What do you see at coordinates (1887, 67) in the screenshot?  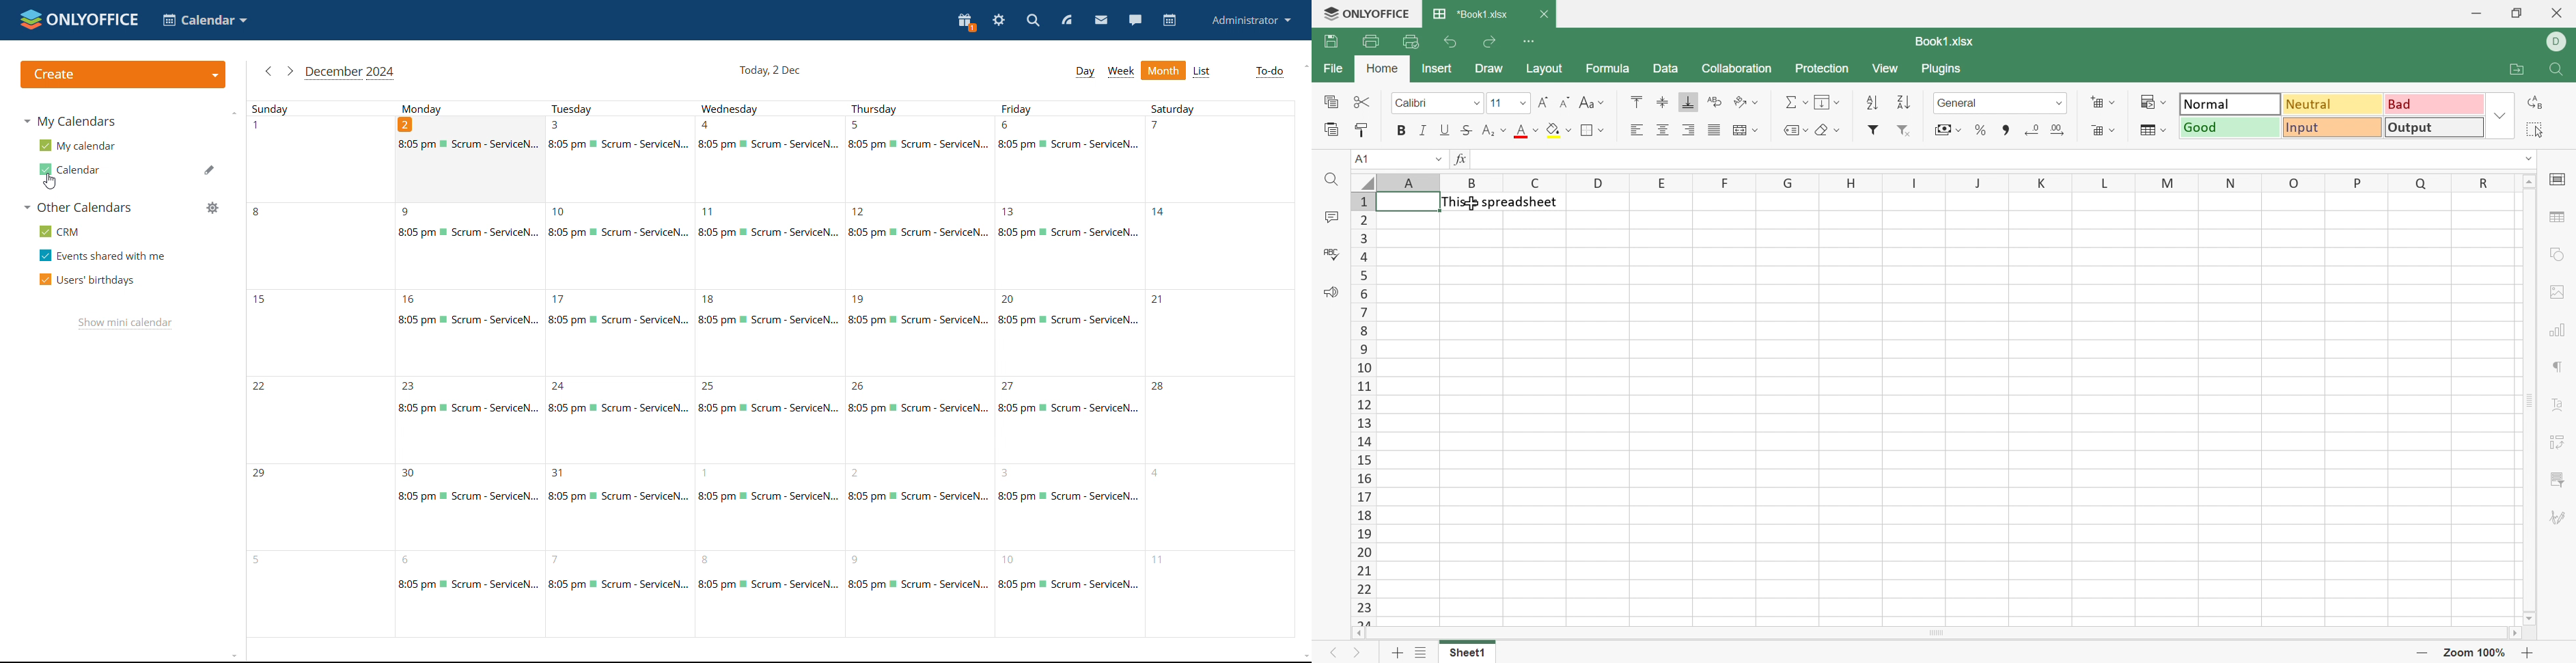 I see `View` at bounding box center [1887, 67].